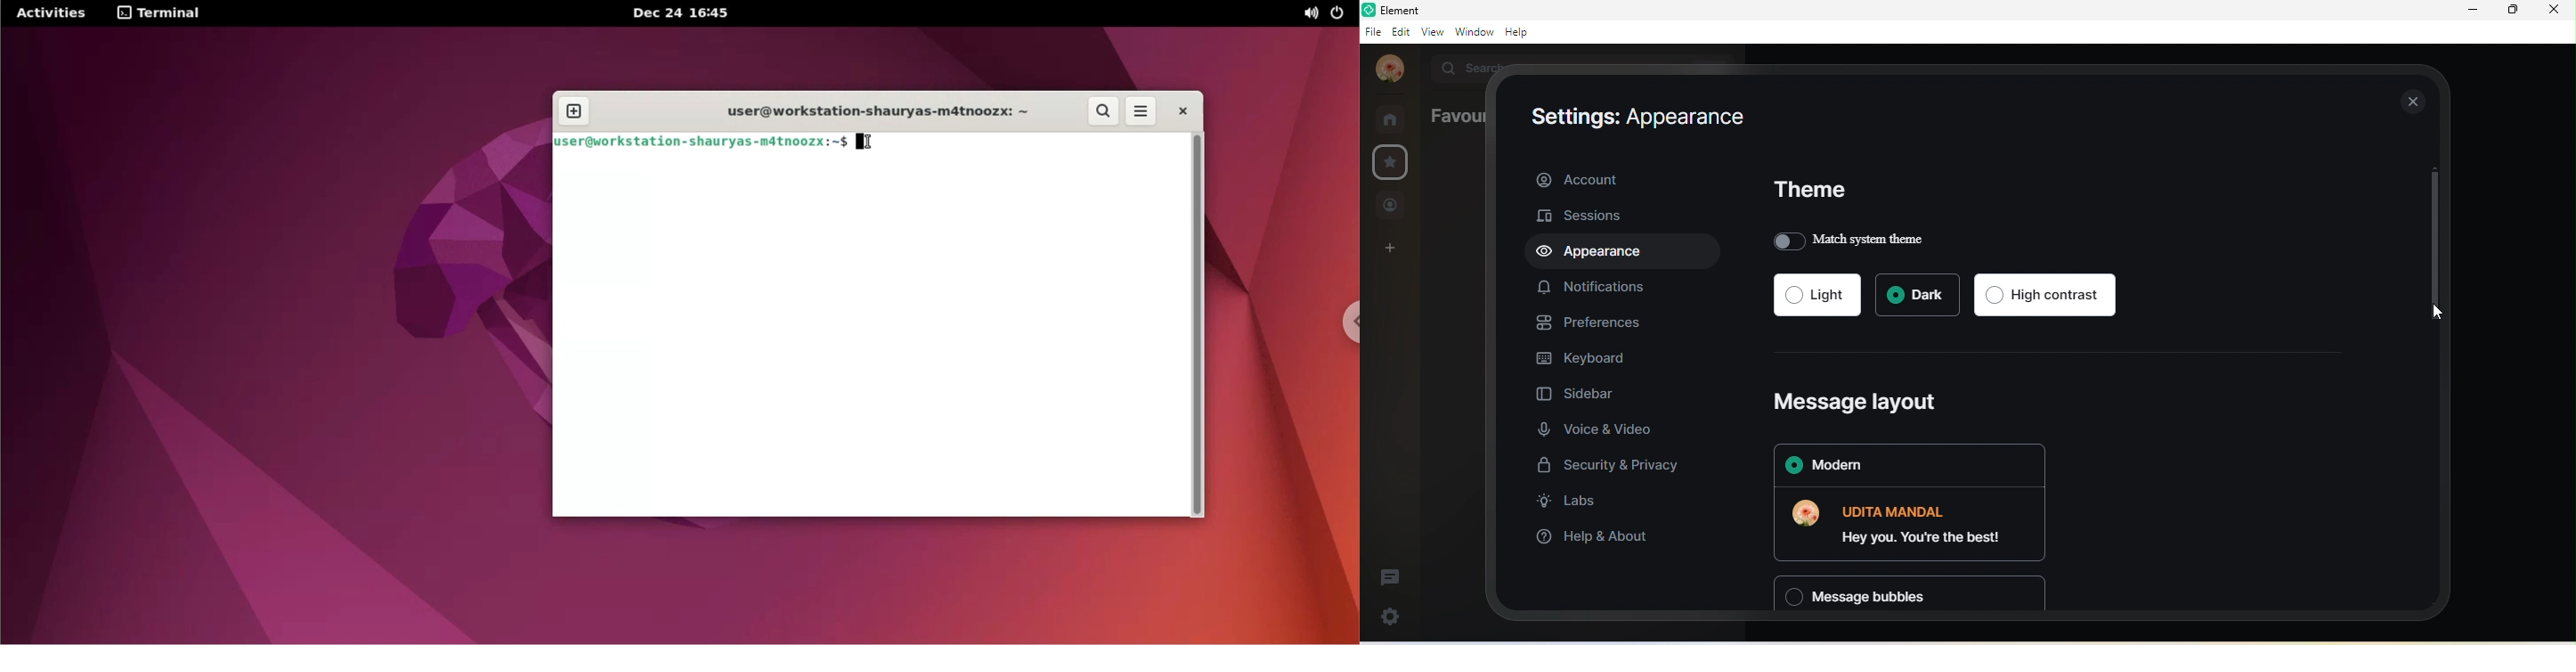 Image resolution: width=2576 pixels, height=672 pixels. What do you see at coordinates (2432, 243) in the screenshot?
I see `vertical scroll bar` at bounding box center [2432, 243].